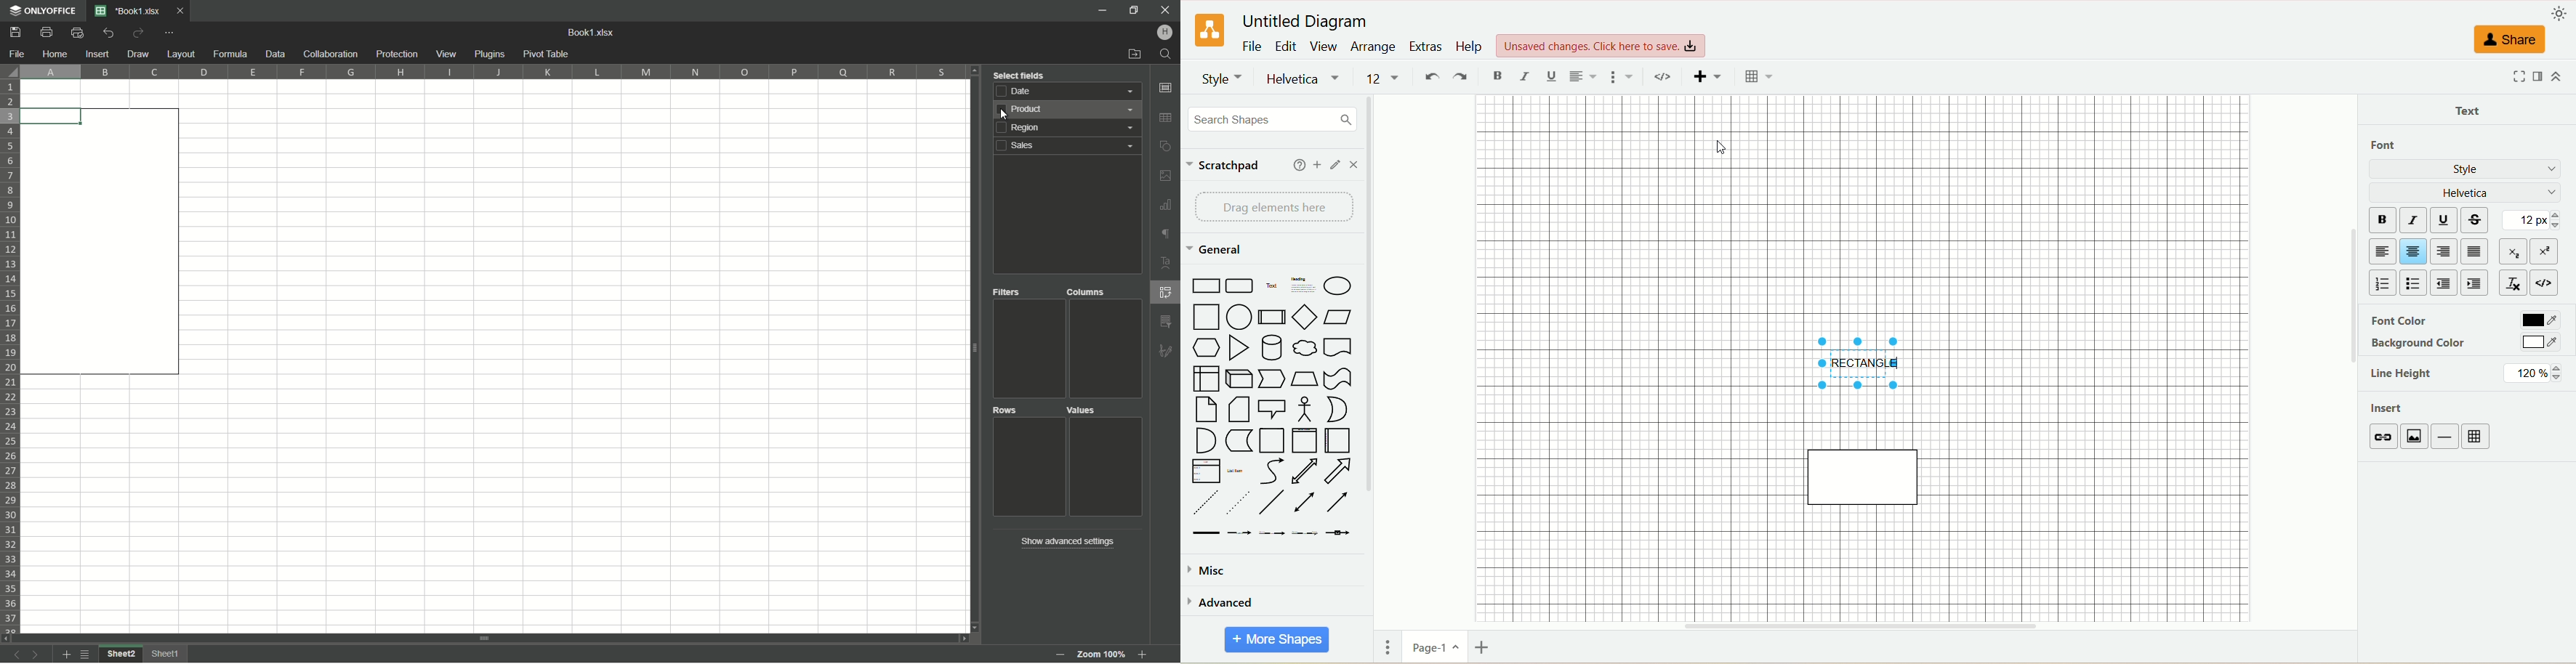 This screenshot has width=2576, height=672. What do you see at coordinates (138, 53) in the screenshot?
I see `Draw` at bounding box center [138, 53].